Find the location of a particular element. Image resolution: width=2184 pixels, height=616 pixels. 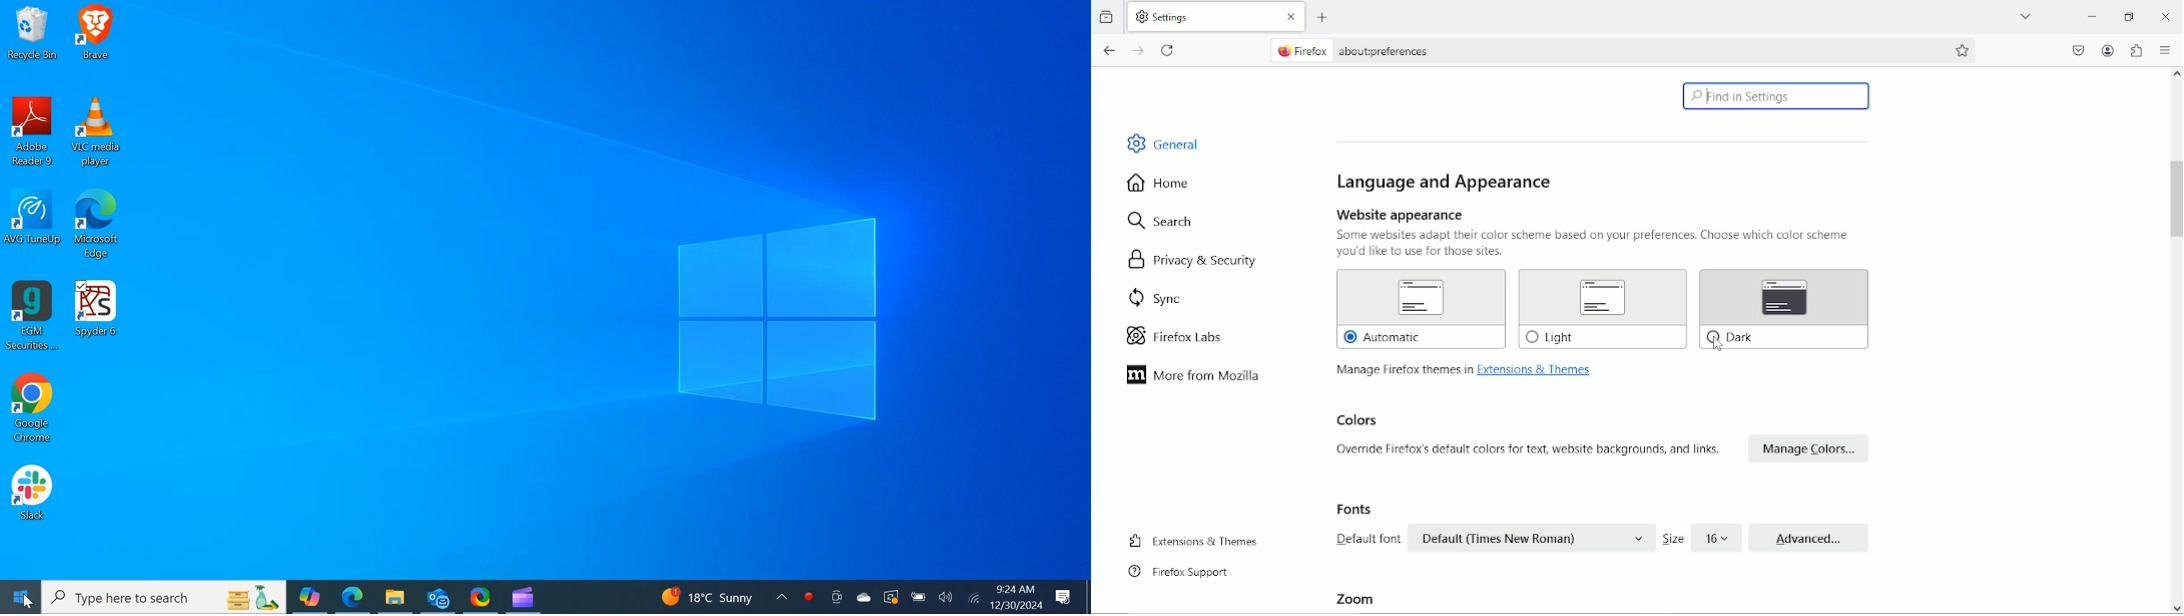

Microsoft Clipchamp is located at coordinates (523, 597).